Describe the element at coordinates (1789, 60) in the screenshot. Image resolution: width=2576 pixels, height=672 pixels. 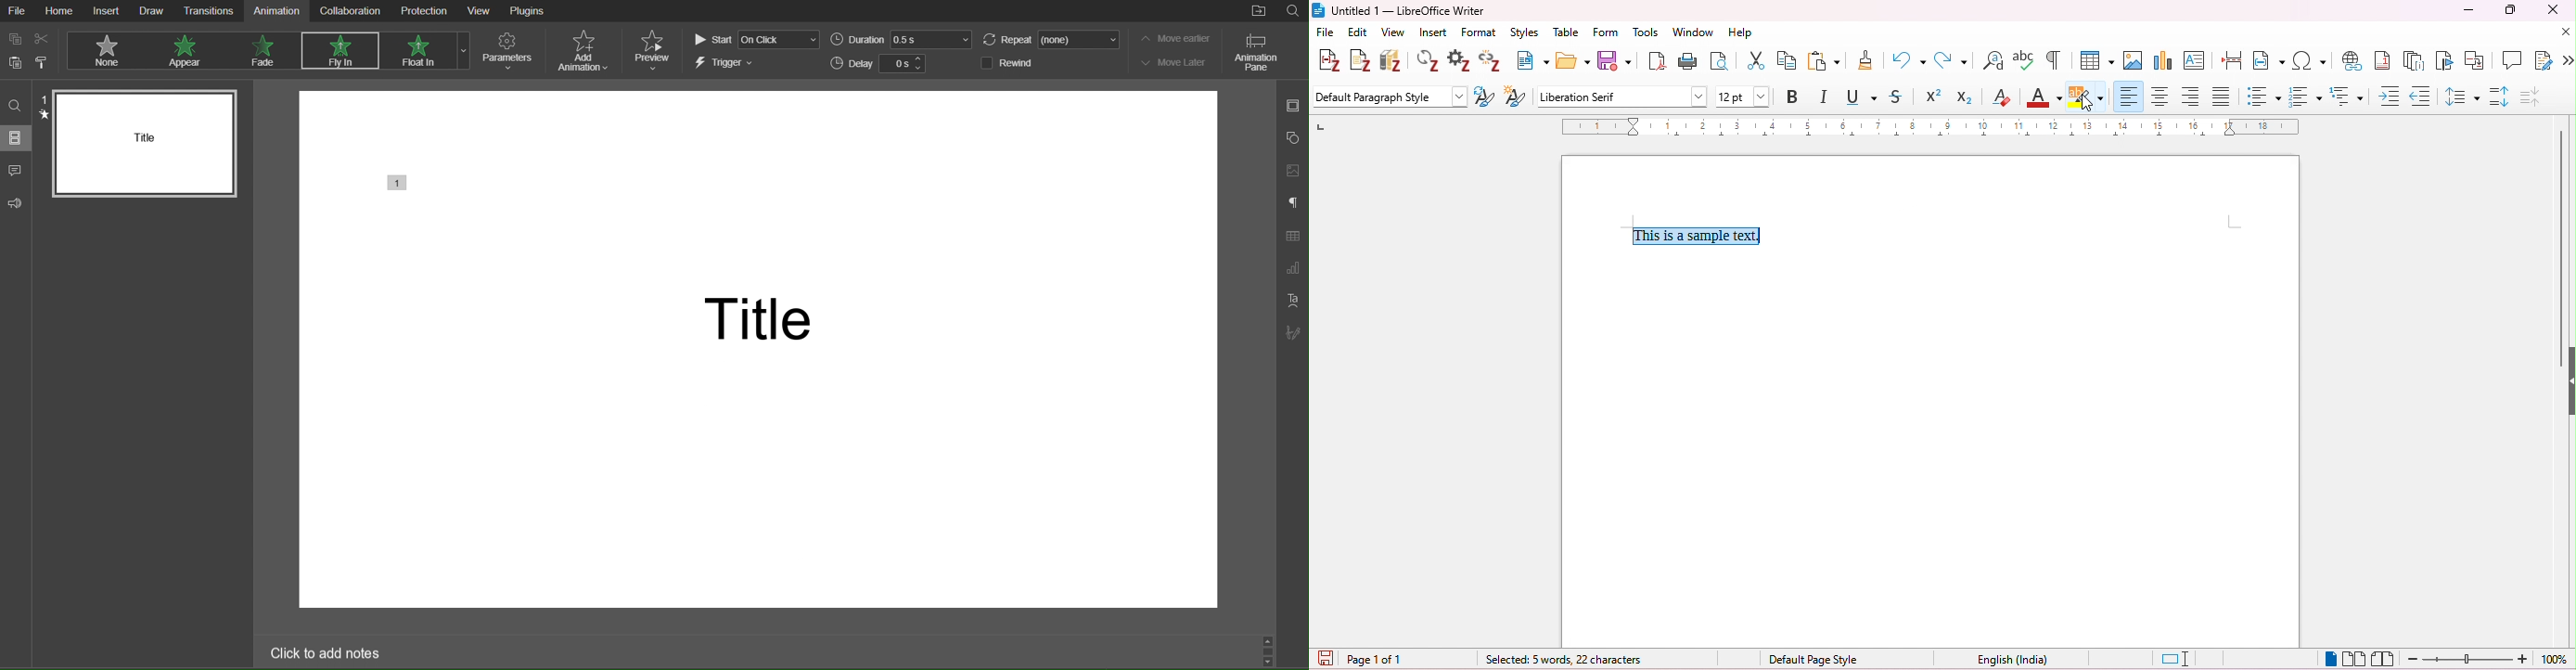
I see `copy` at that location.